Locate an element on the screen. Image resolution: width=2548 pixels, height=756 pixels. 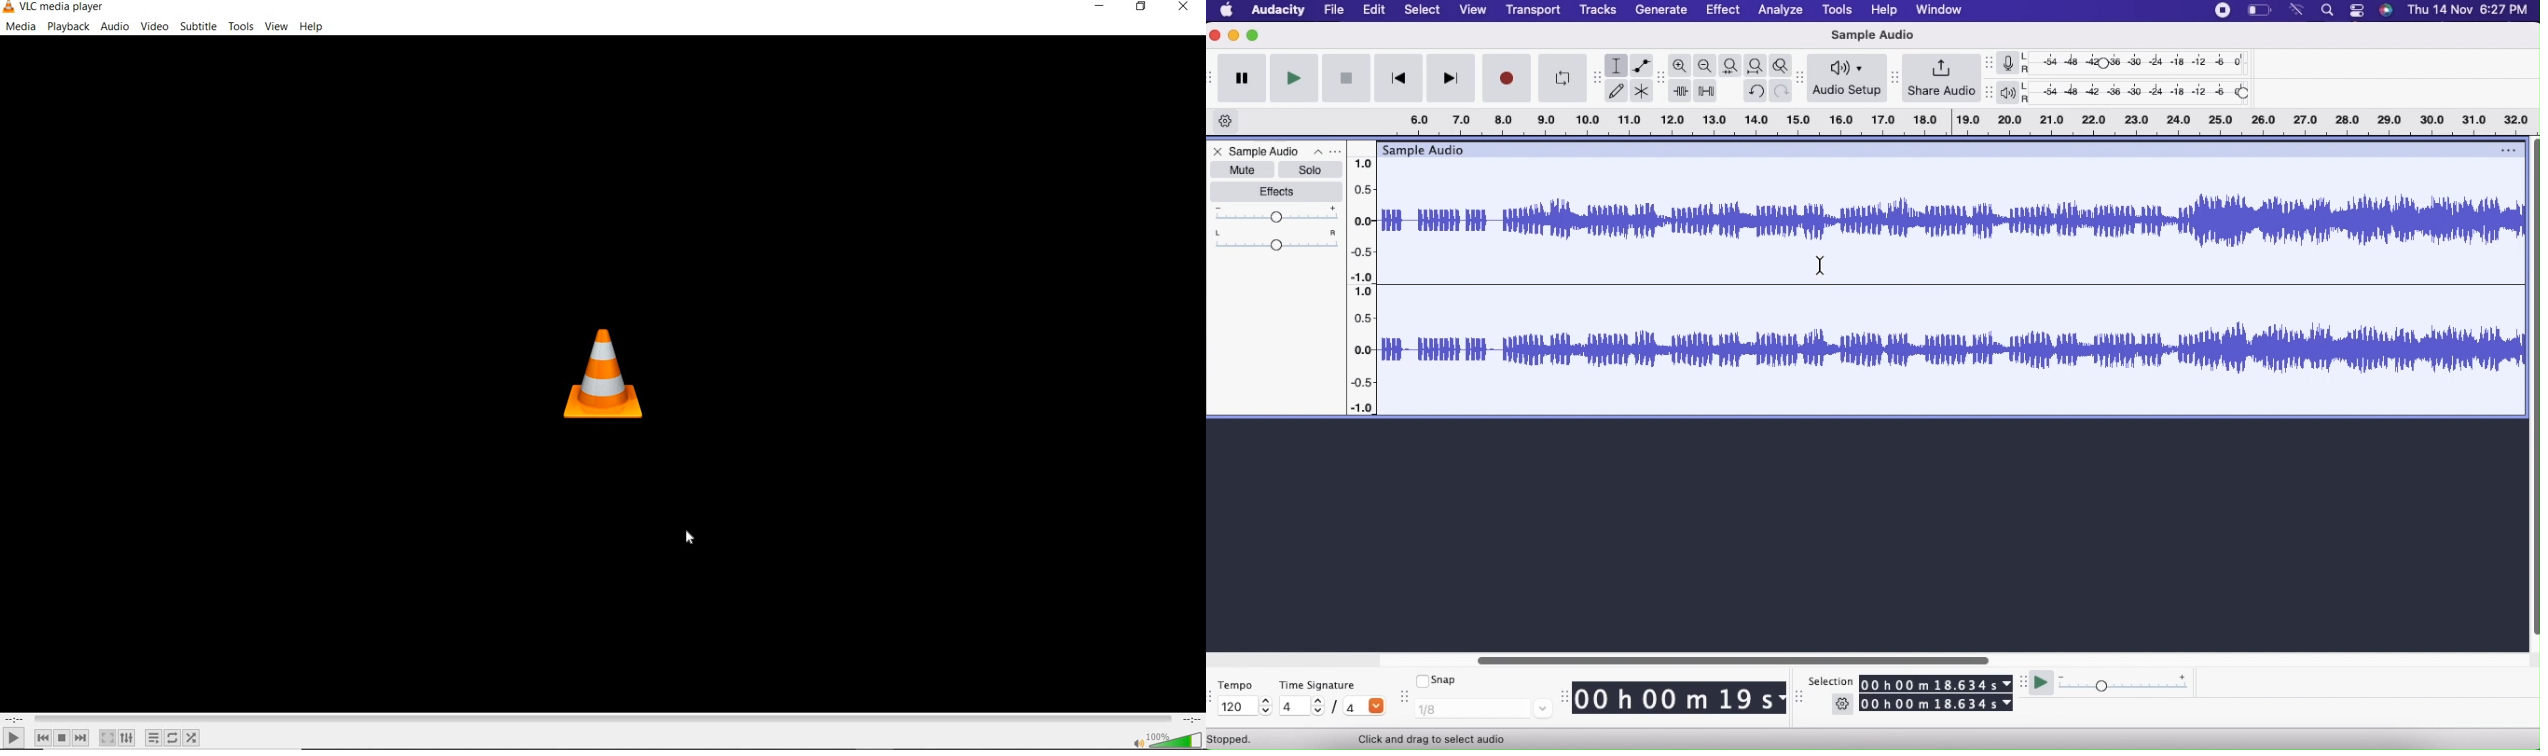
Zoom Out is located at coordinates (1706, 65).